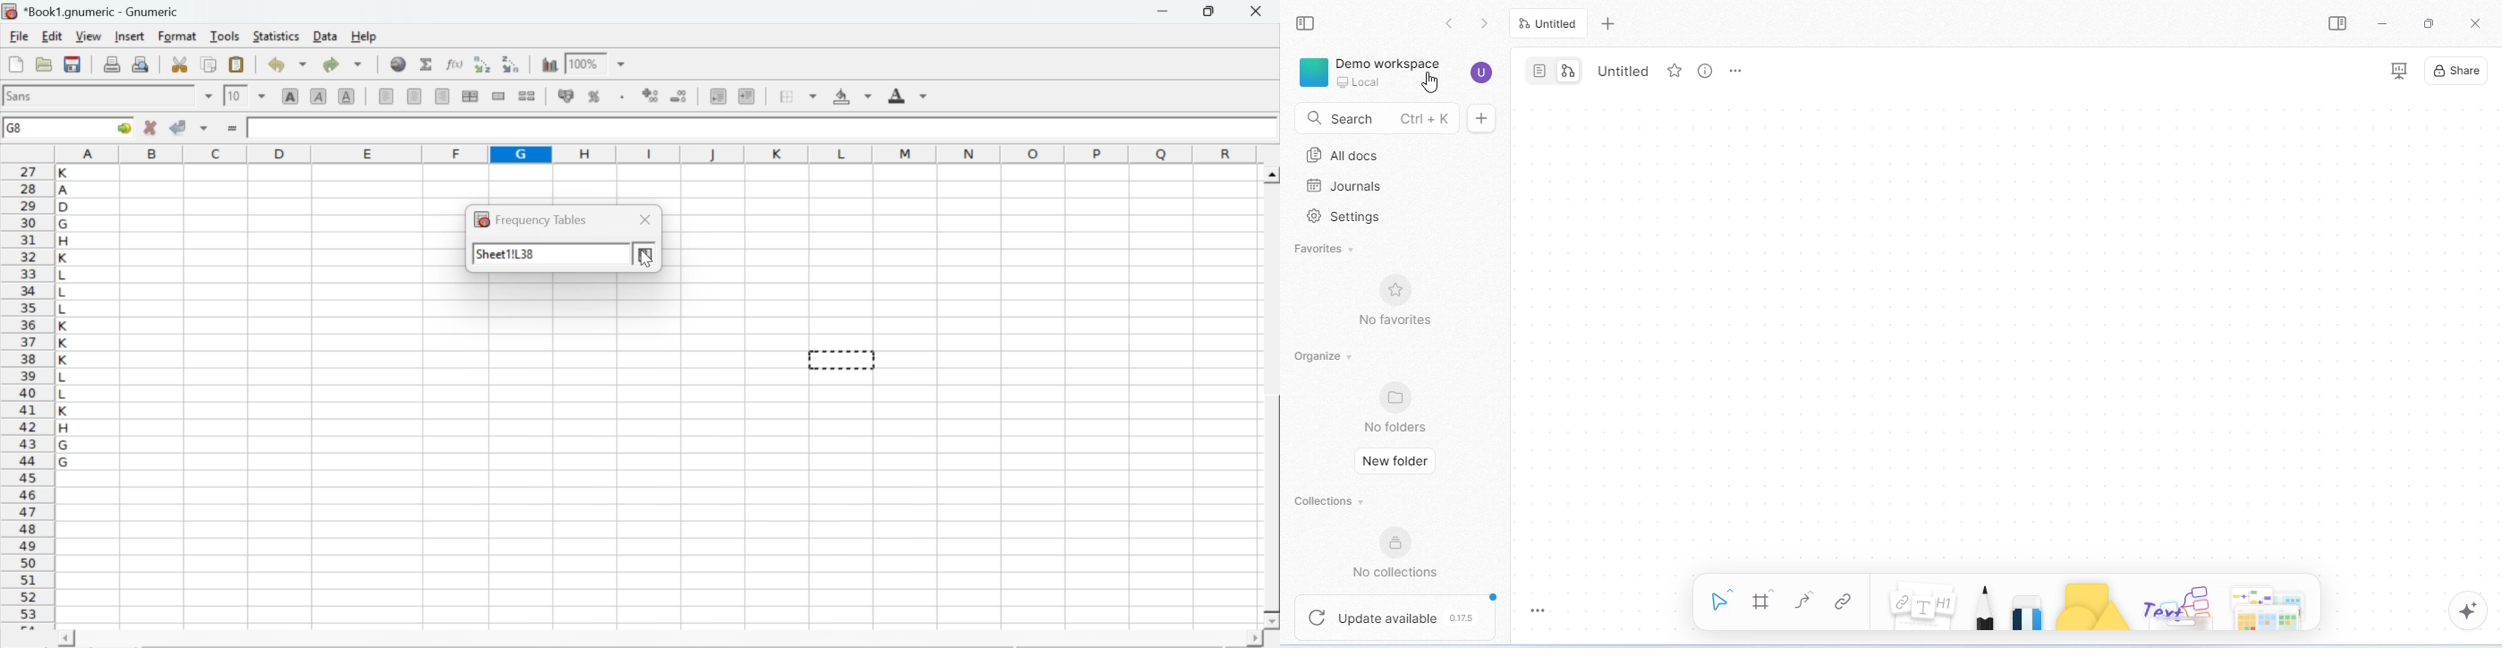 The image size is (2520, 672). I want to click on edgeless mode, so click(1570, 71).